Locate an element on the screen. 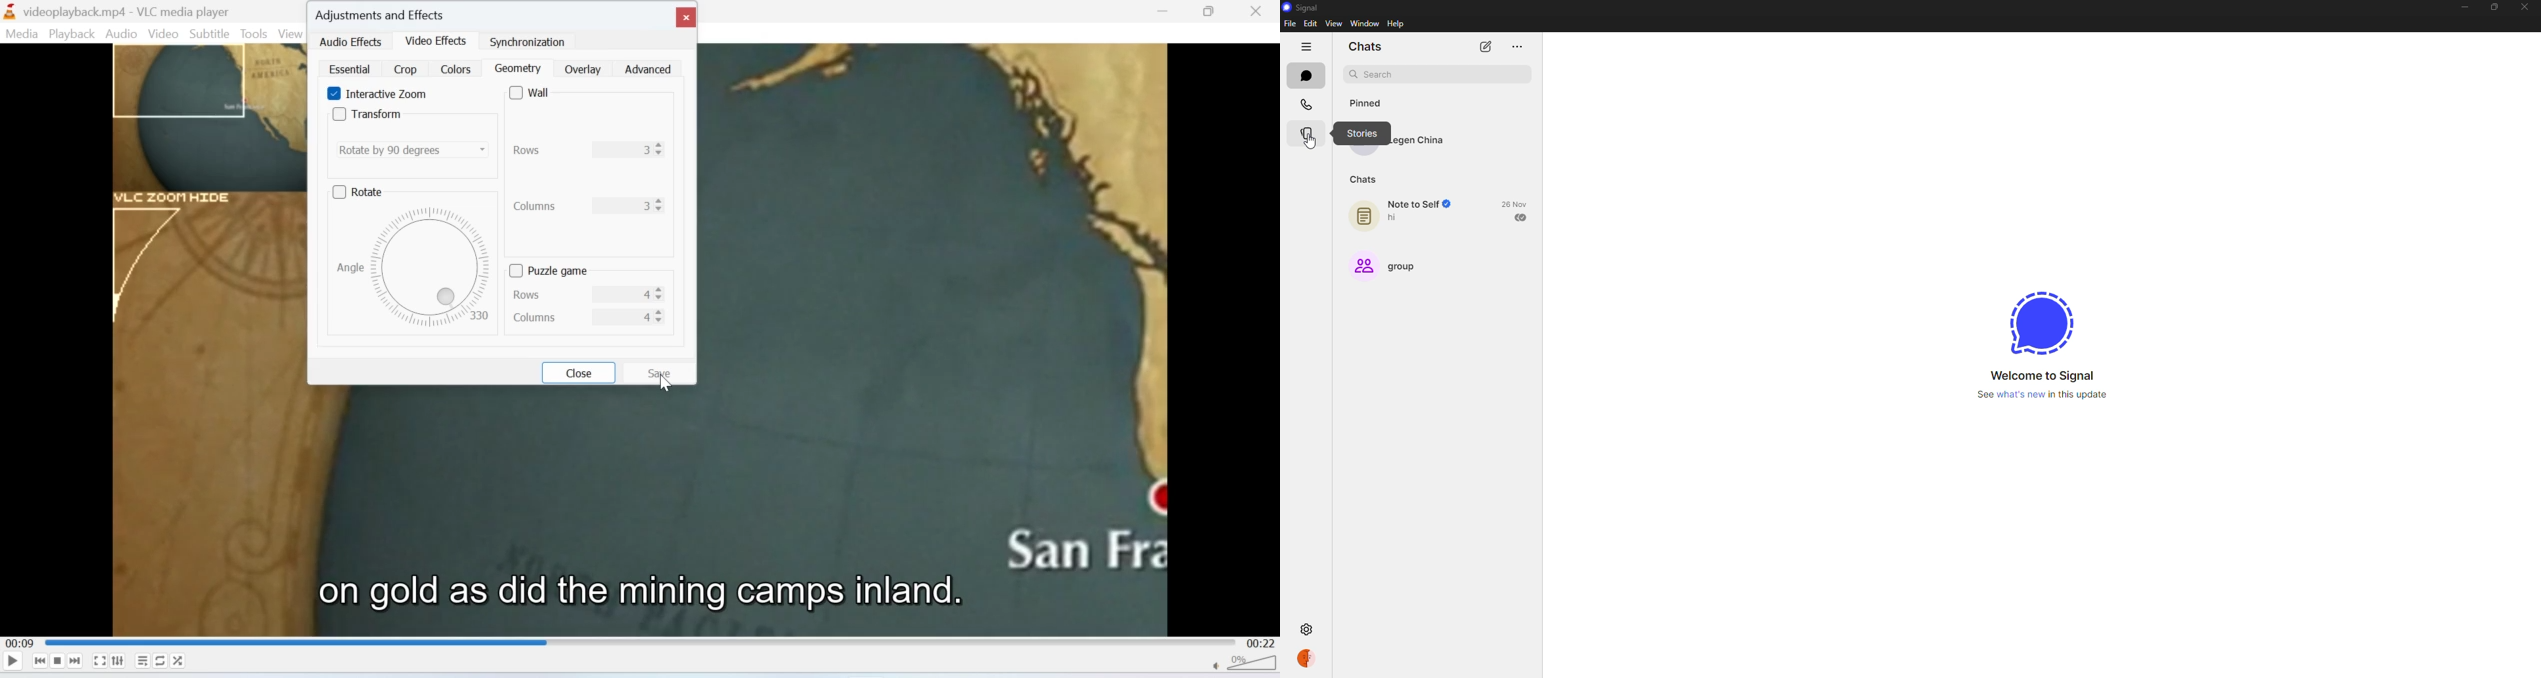 Image resolution: width=2548 pixels, height=700 pixels. Adjustments and effects is located at coordinates (383, 12).